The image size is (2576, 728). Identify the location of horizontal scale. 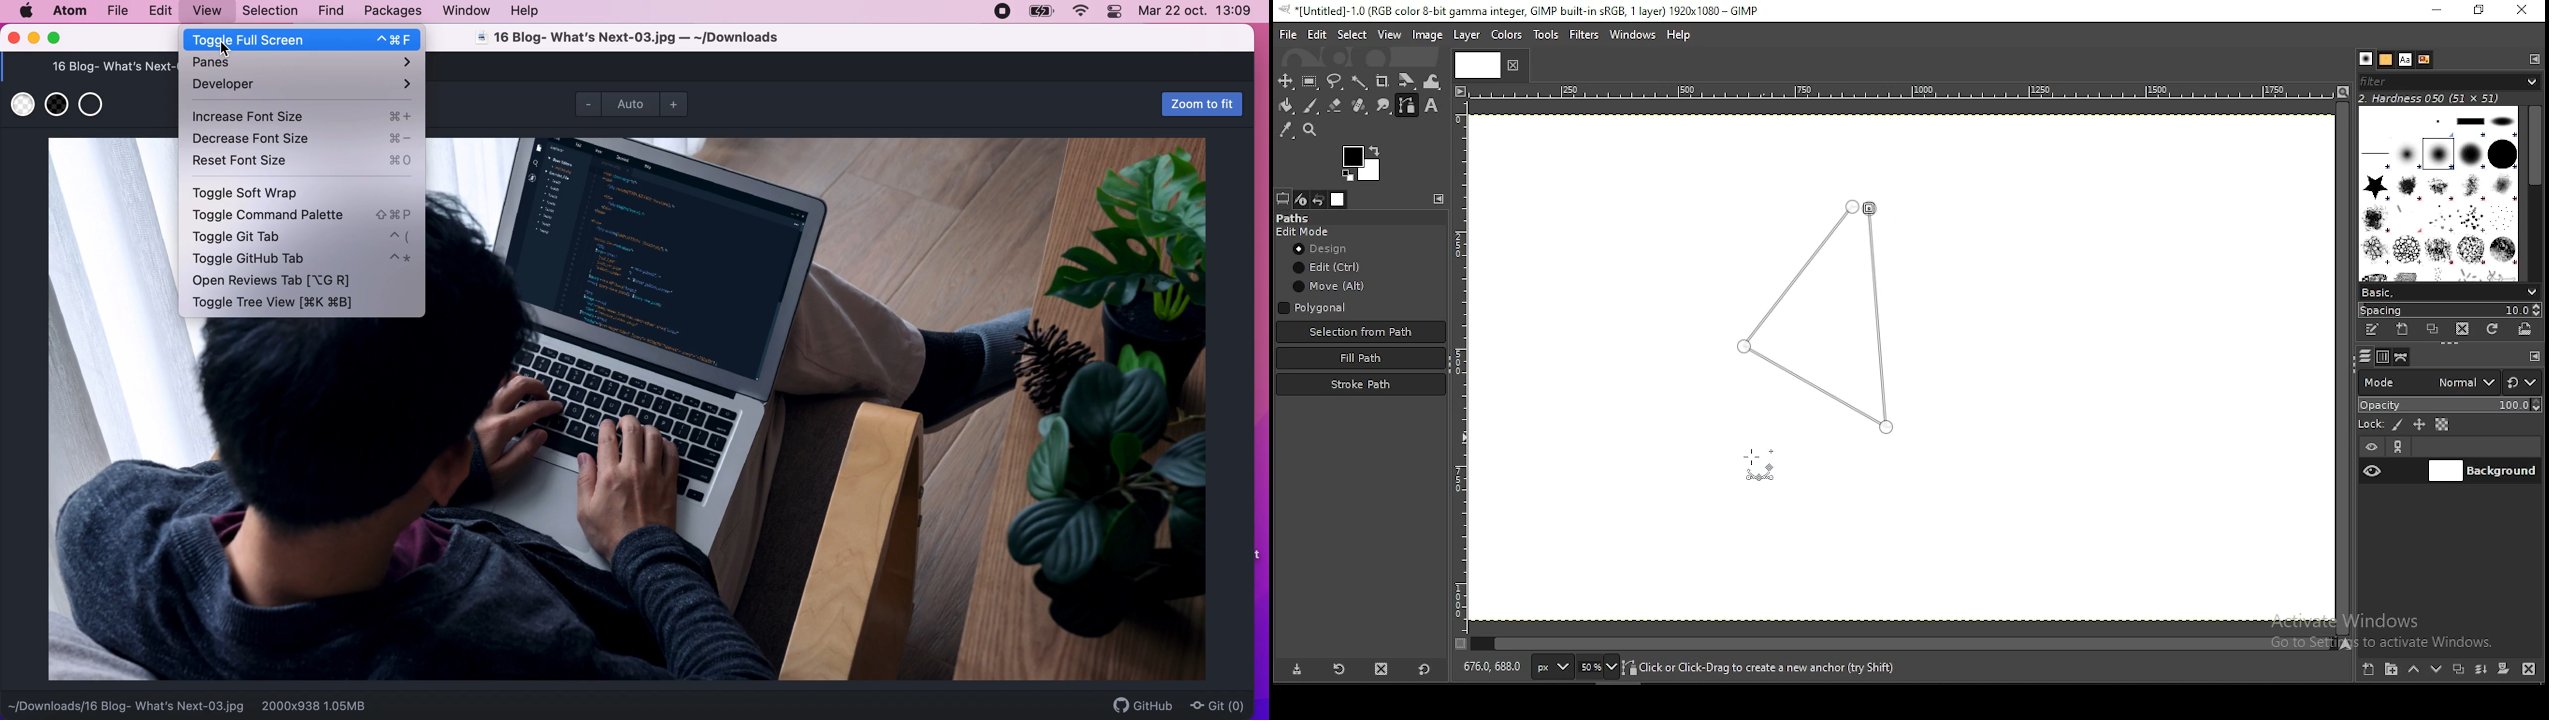
(1900, 94).